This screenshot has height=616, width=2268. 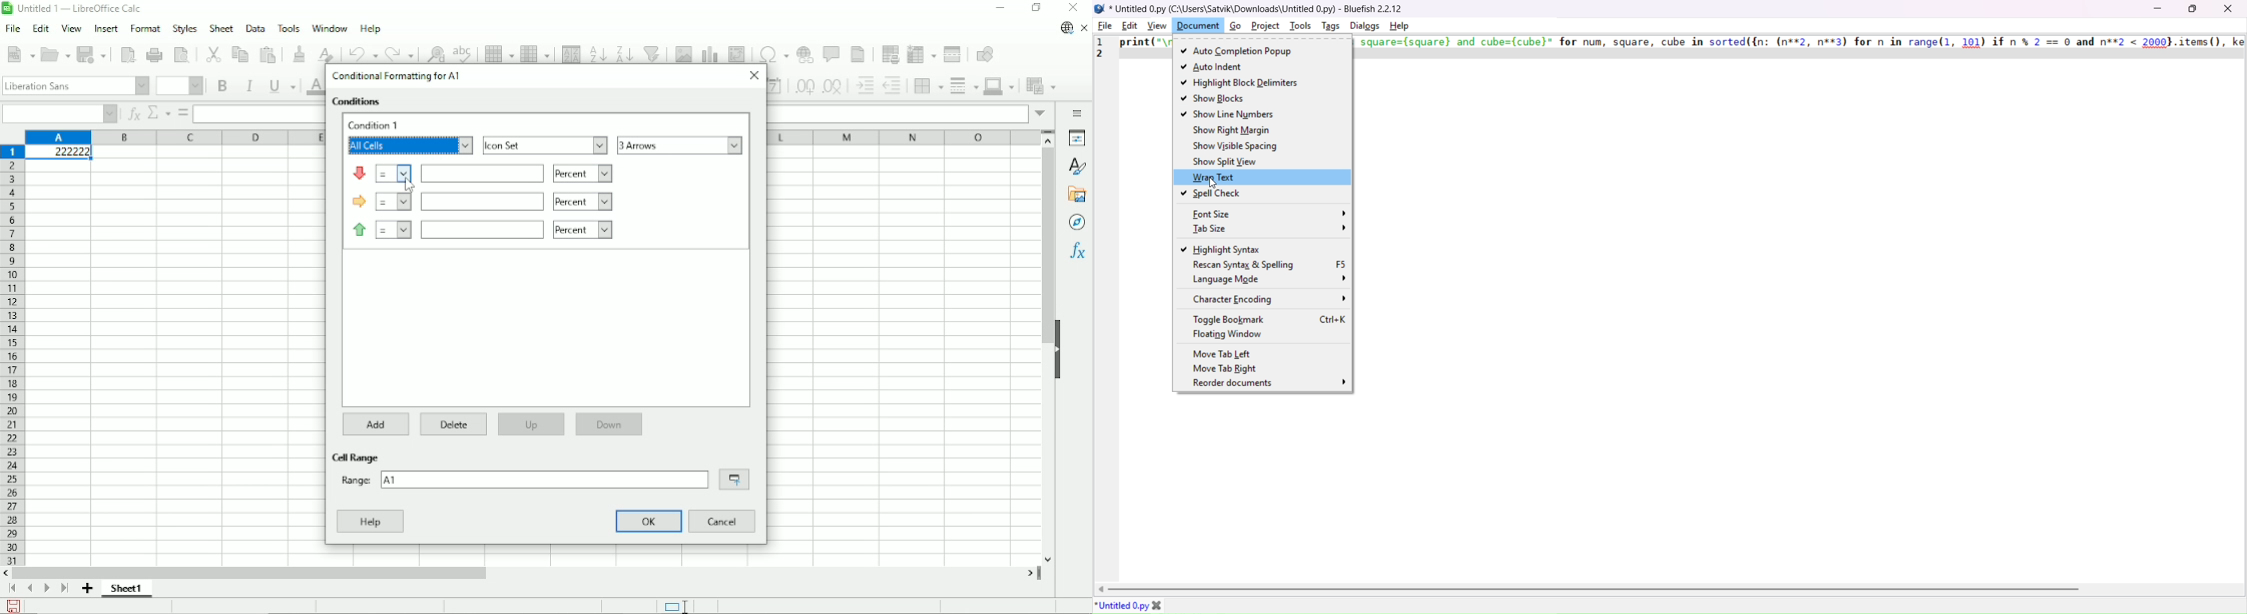 What do you see at coordinates (452, 423) in the screenshot?
I see `Delete` at bounding box center [452, 423].